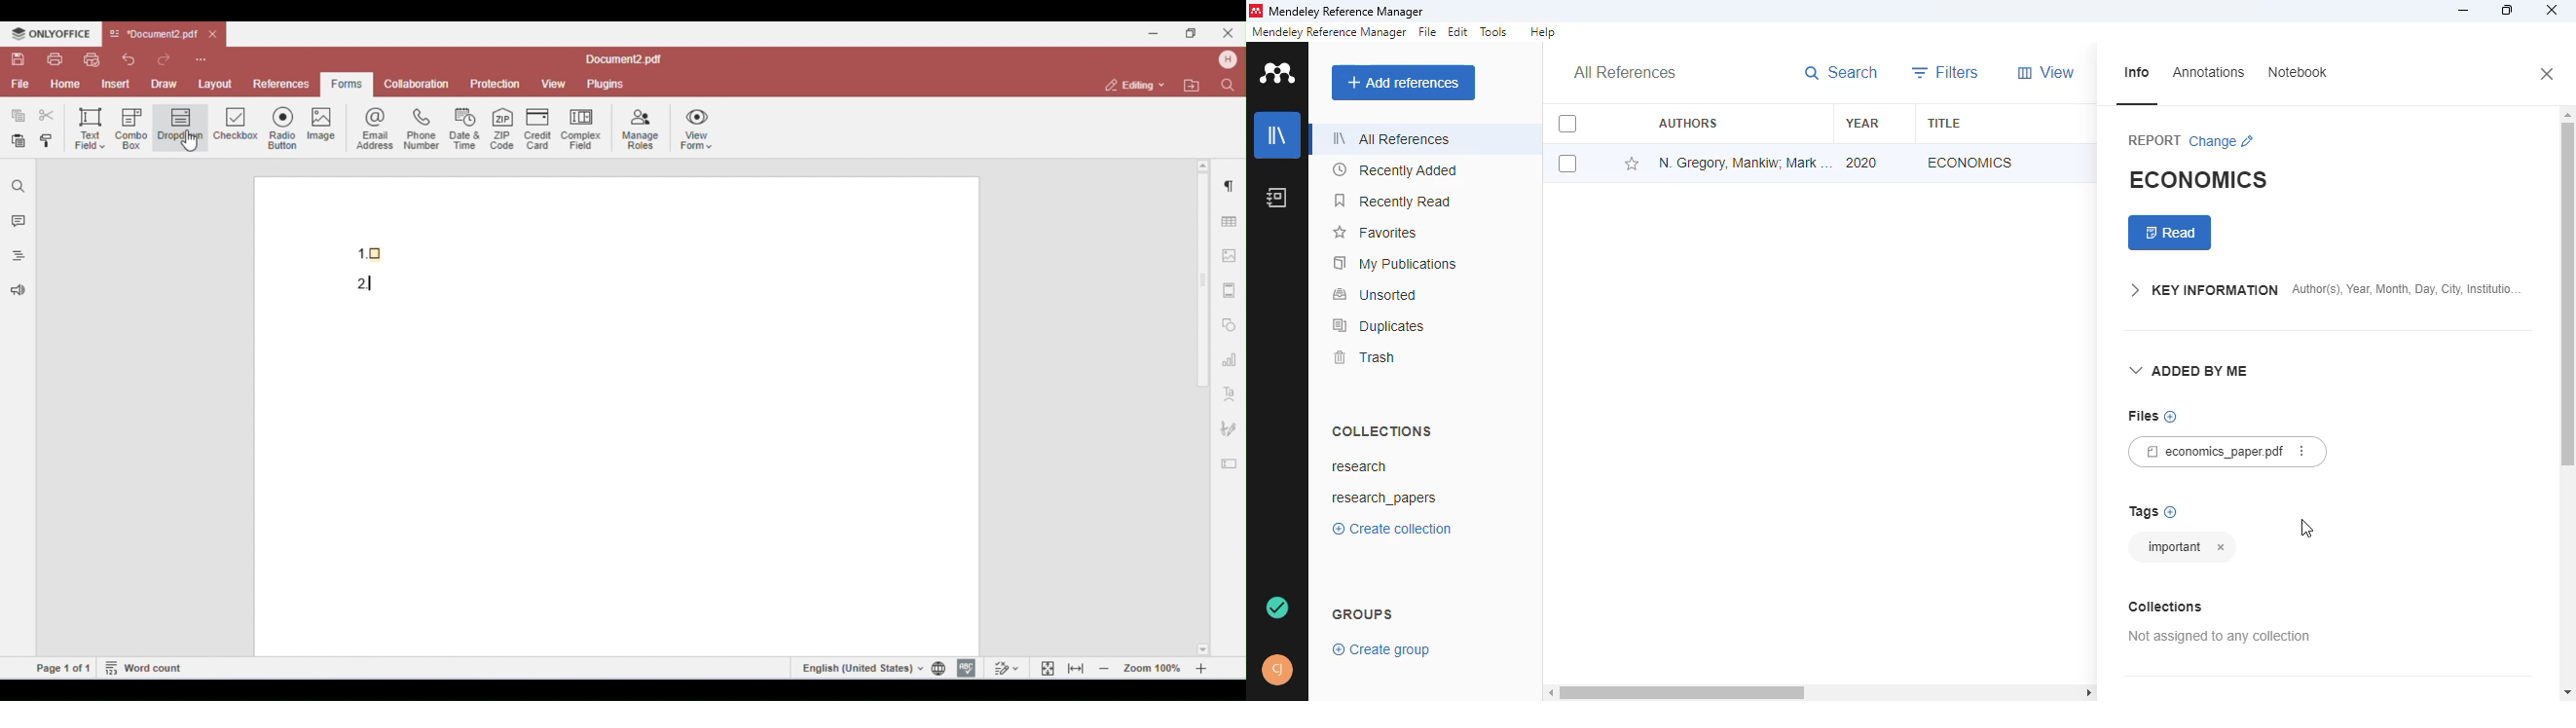 The width and height of the screenshot is (2576, 728). What do you see at coordinates (1862, 123) in the screenshot?
I see `year` at bounding box center [1862, 123].